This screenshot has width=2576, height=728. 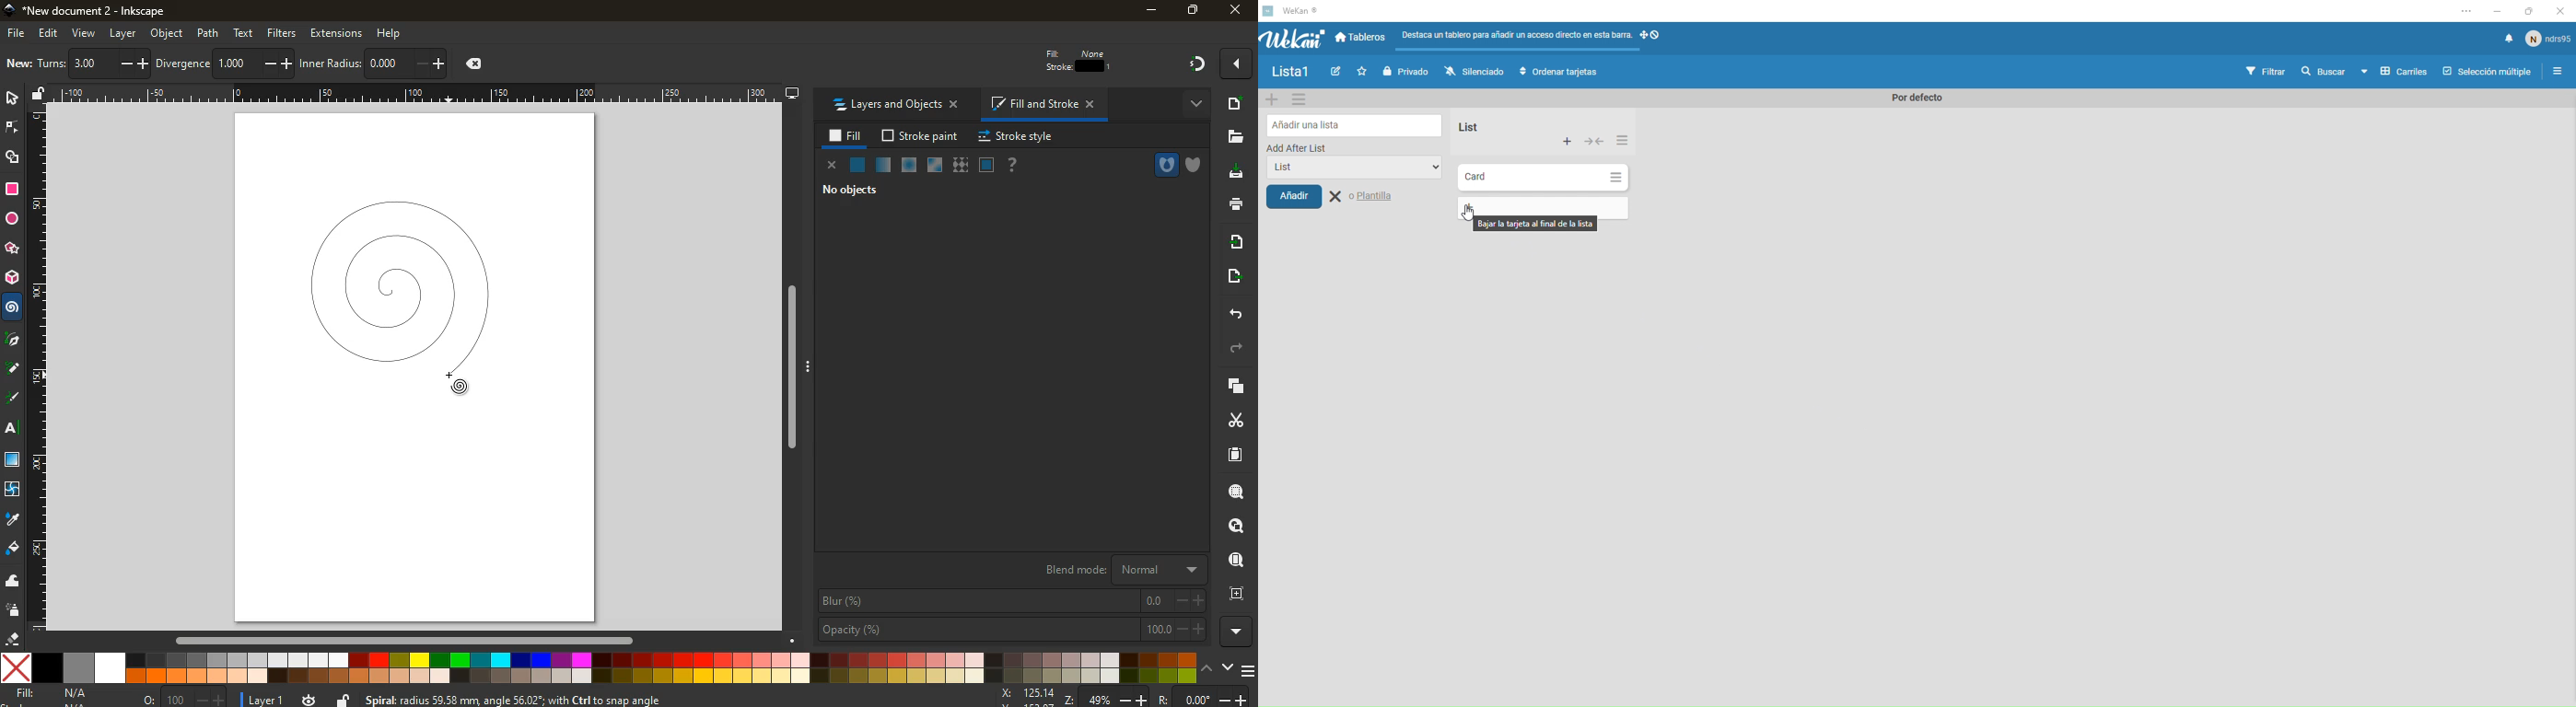 I want to click on search, so click(x=1231, y=494).